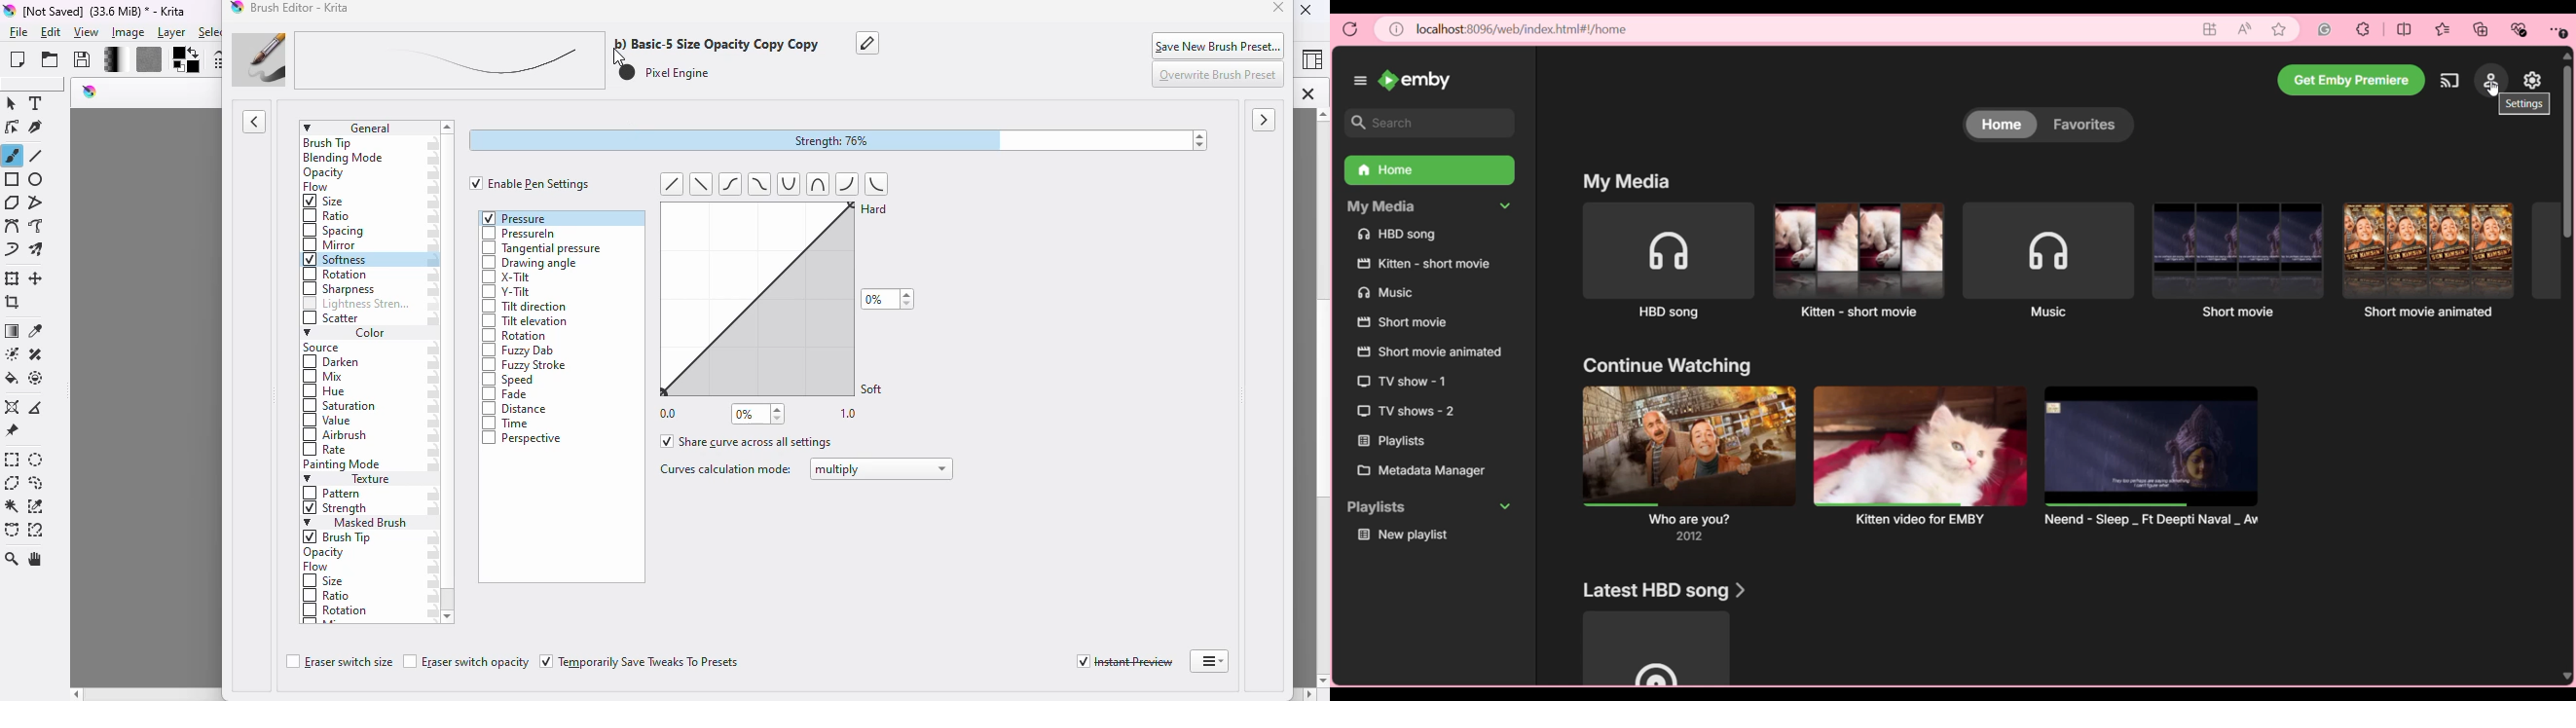 The height and width of the screenshot is (728, 2576). I want to click on tooltip, so click(2525, 107).